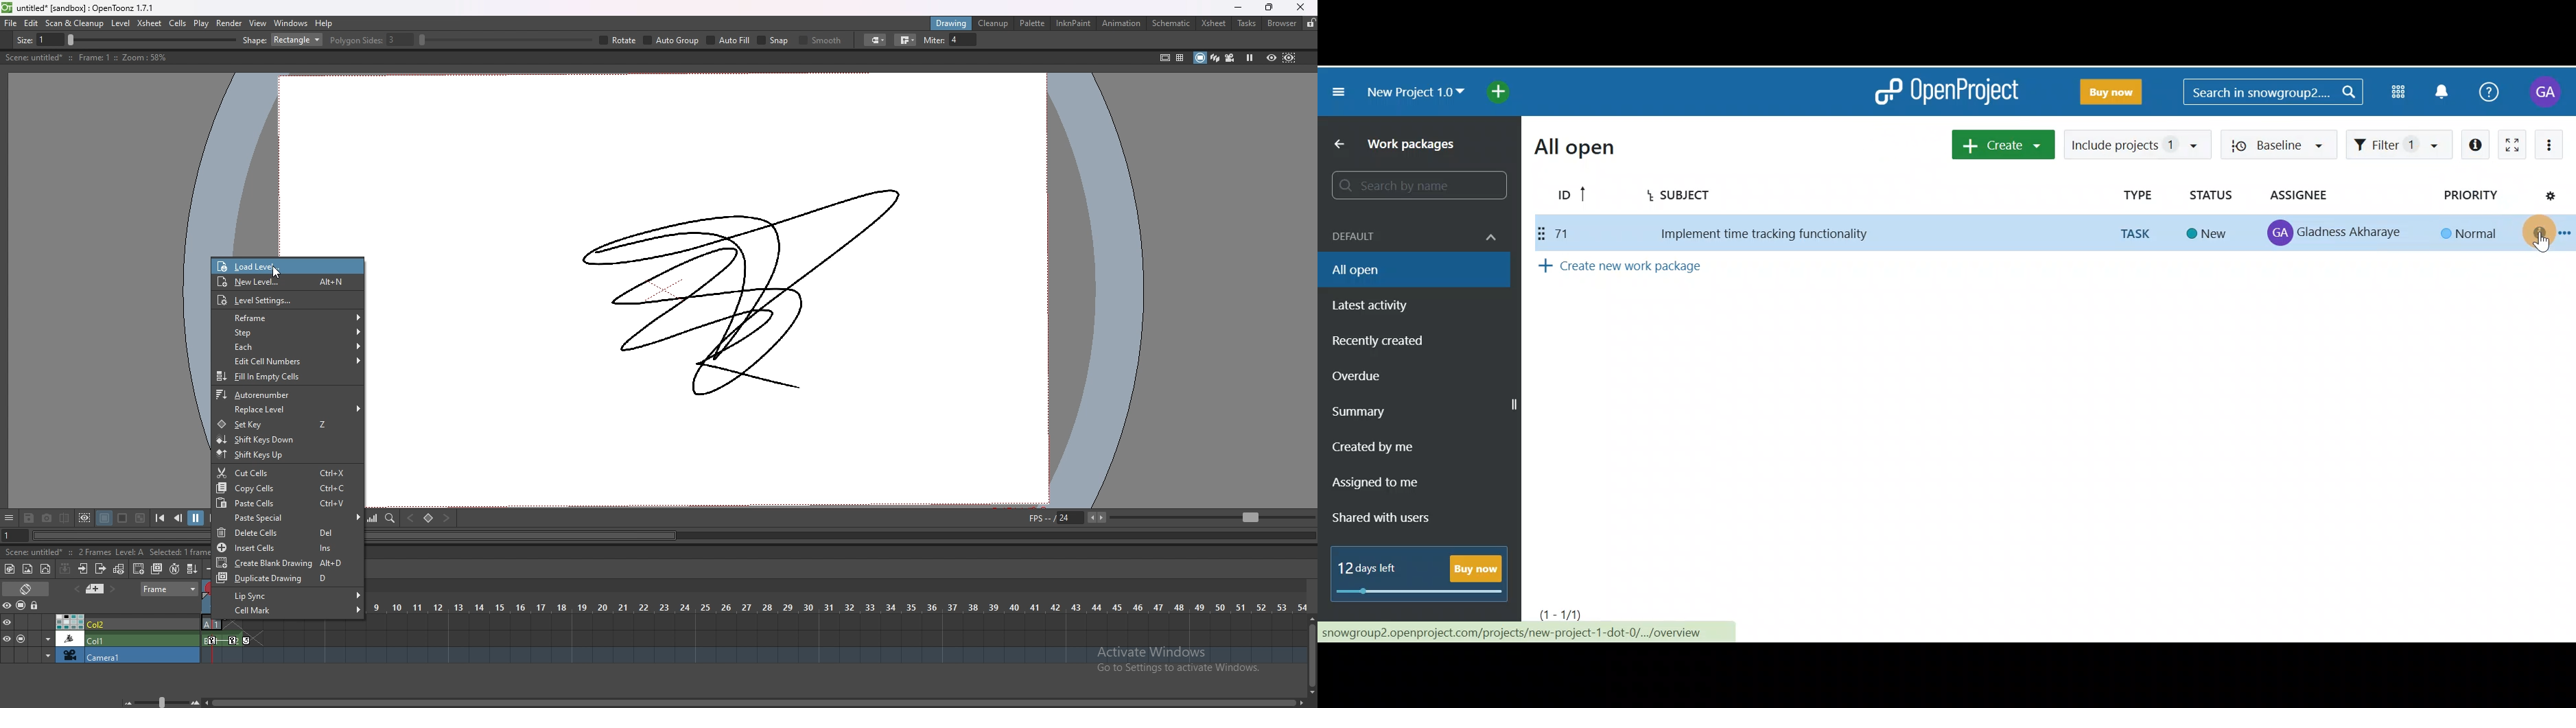  What do you see at coordinates (1114, 40) in the screenshot?
I see `cap` at bounding box center [1114, 40].